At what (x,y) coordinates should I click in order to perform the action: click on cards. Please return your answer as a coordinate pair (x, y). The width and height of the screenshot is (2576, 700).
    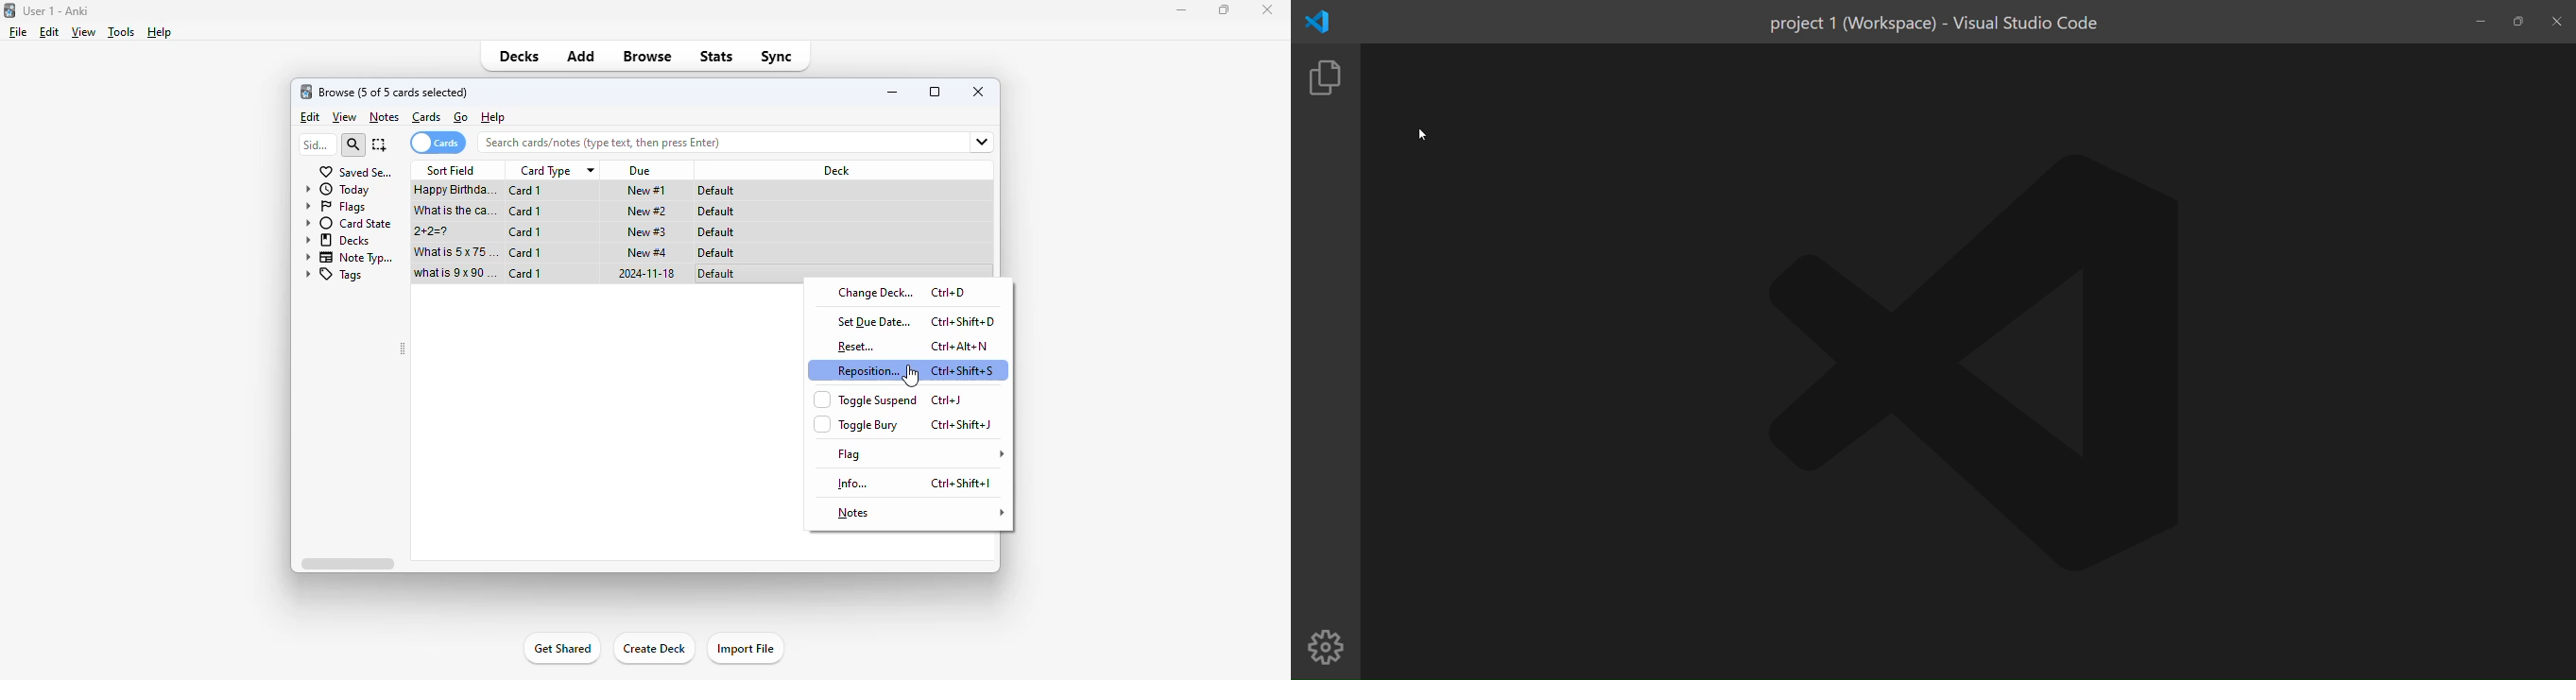
    Looking at the image, I should click on (426, 117).